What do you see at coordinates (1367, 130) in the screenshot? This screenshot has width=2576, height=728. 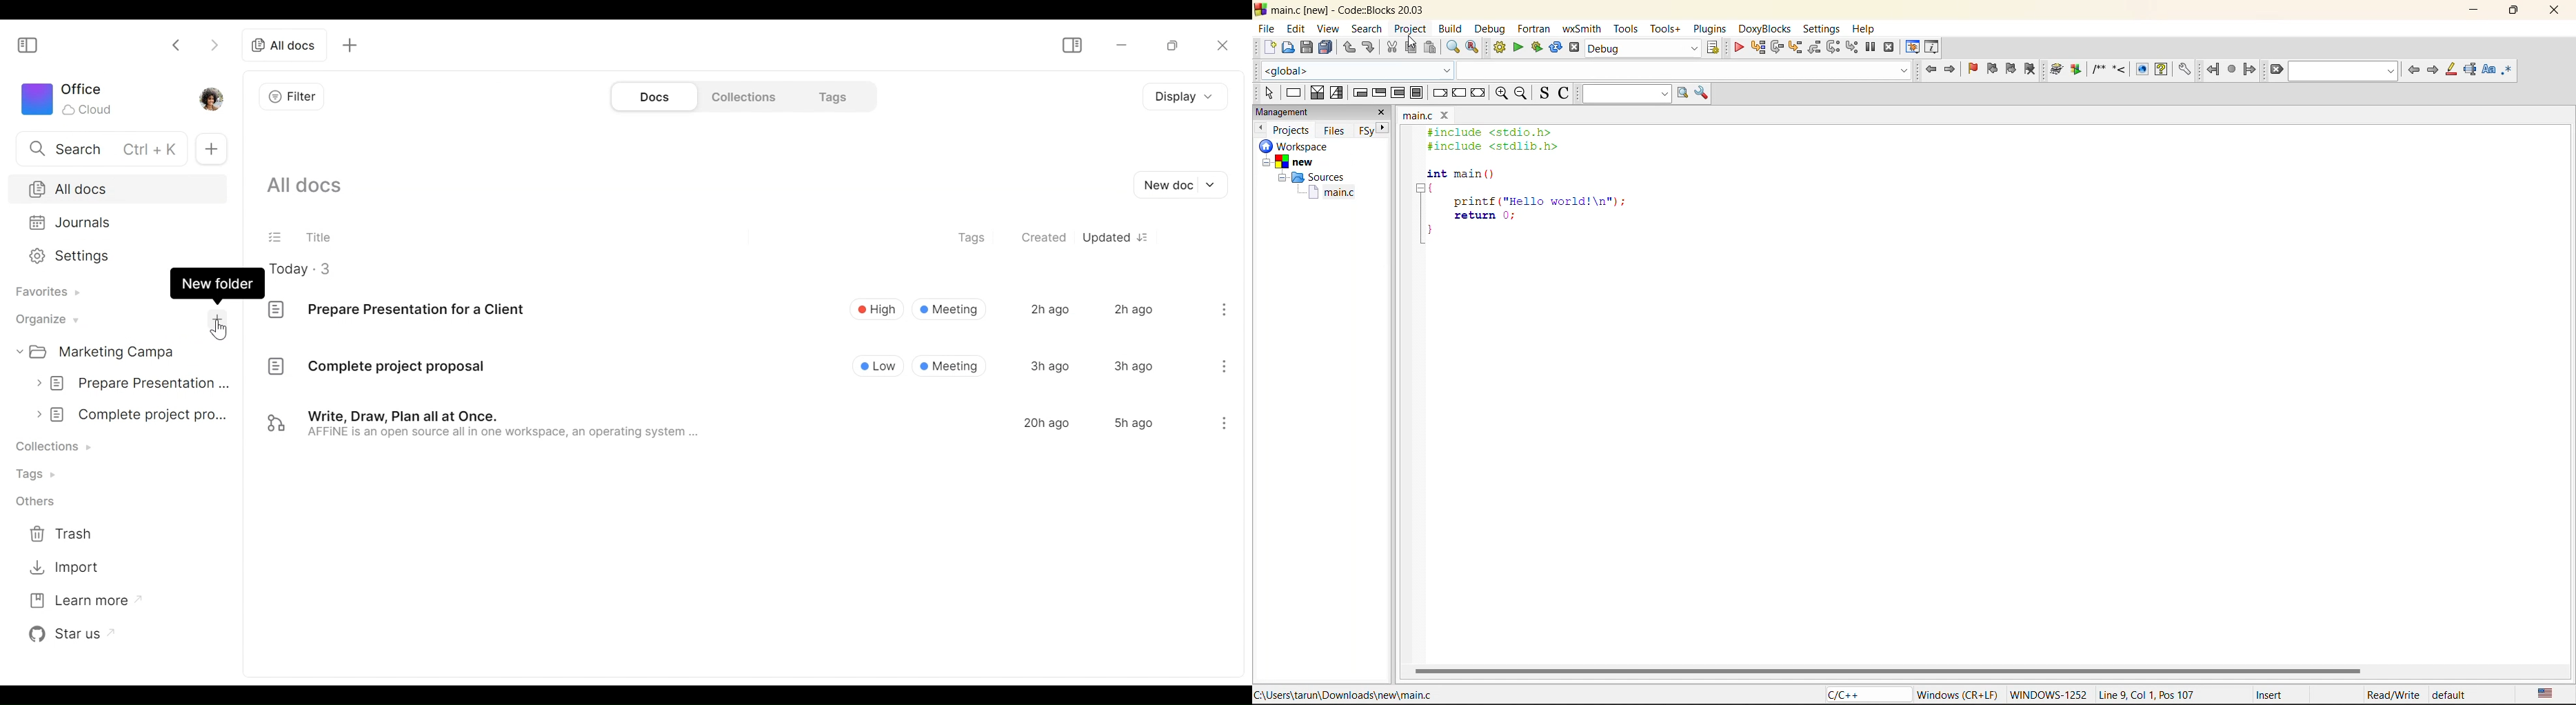 I see `FSy` at bounding box center [1367, 130].